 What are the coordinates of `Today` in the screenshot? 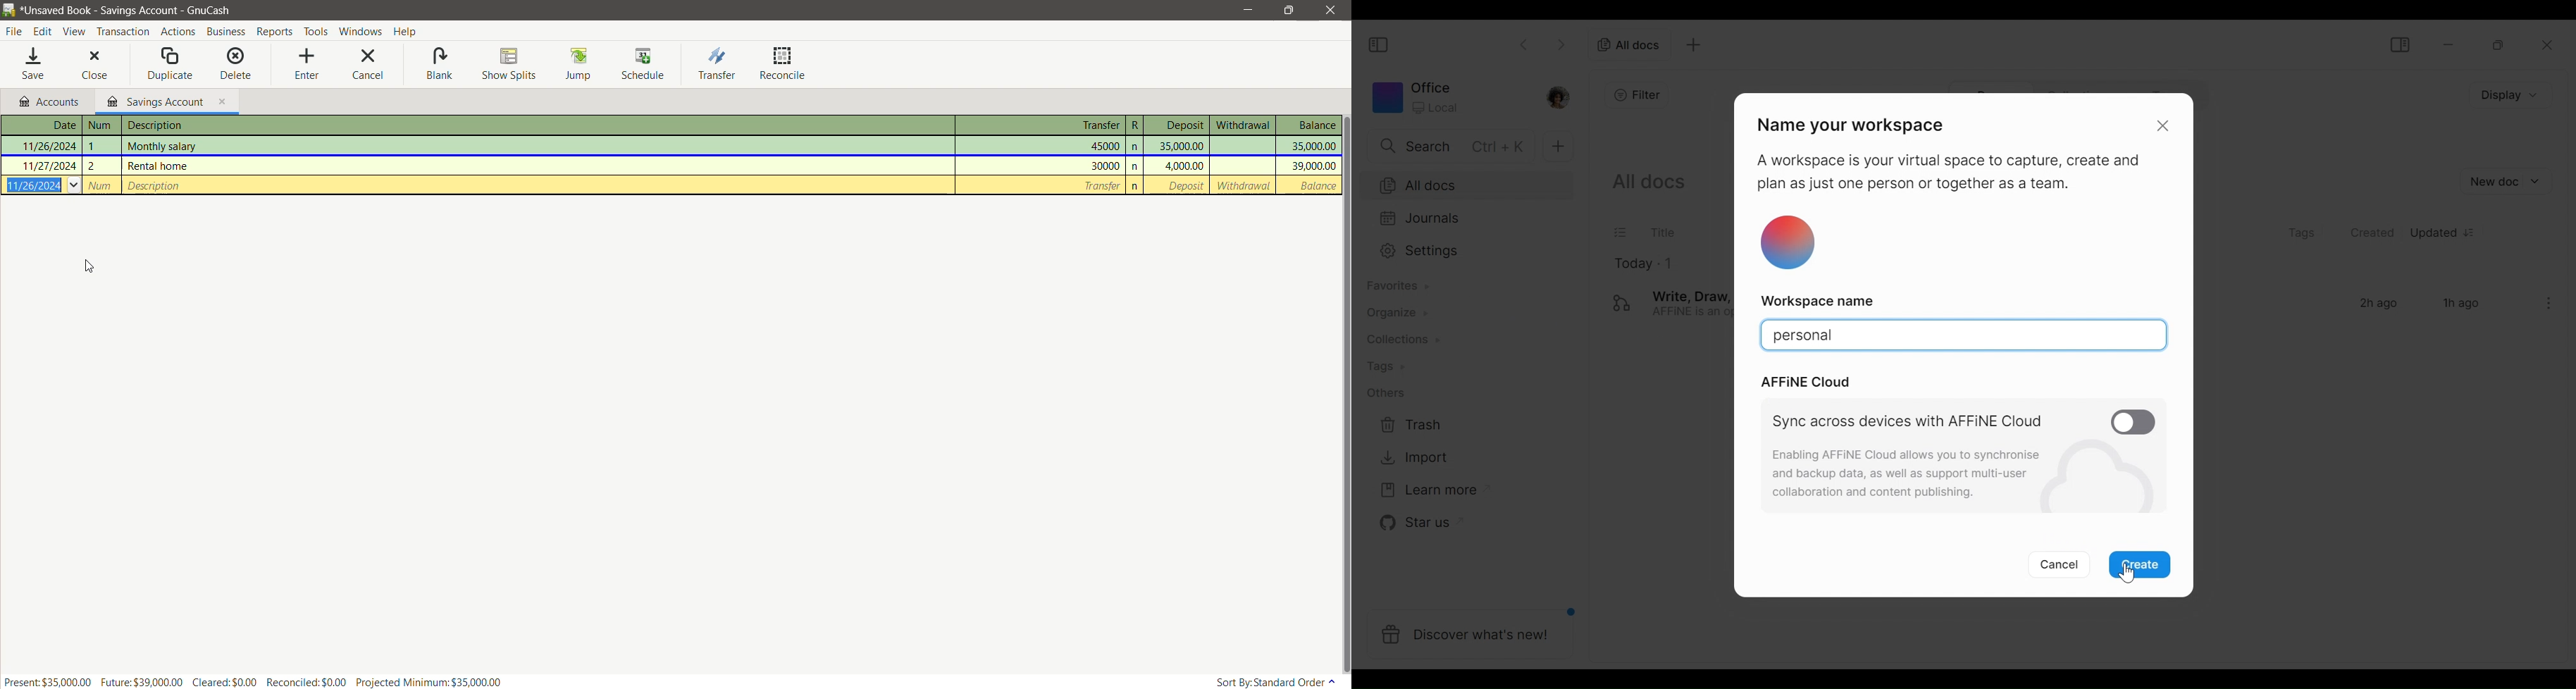 It's located at (1632, 265).